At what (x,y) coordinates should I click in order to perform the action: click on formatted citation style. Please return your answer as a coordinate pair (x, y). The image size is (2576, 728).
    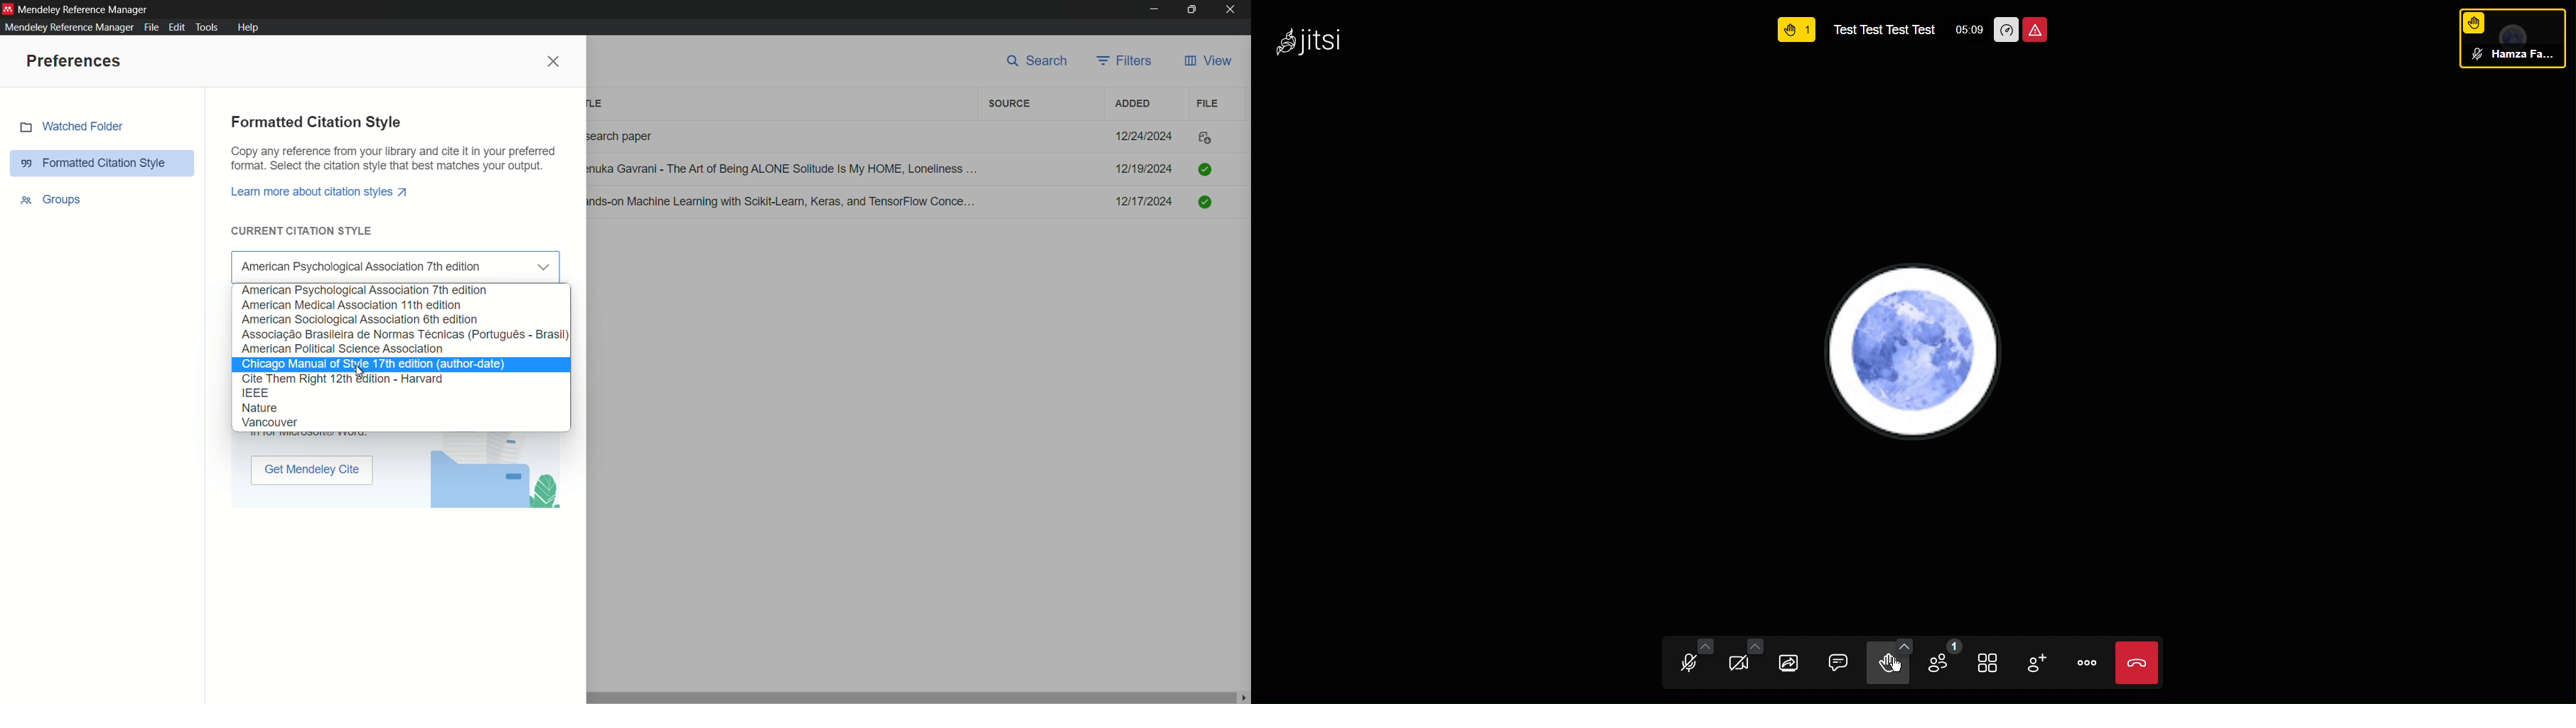
    Looking at the image, I should click on (318, 121).